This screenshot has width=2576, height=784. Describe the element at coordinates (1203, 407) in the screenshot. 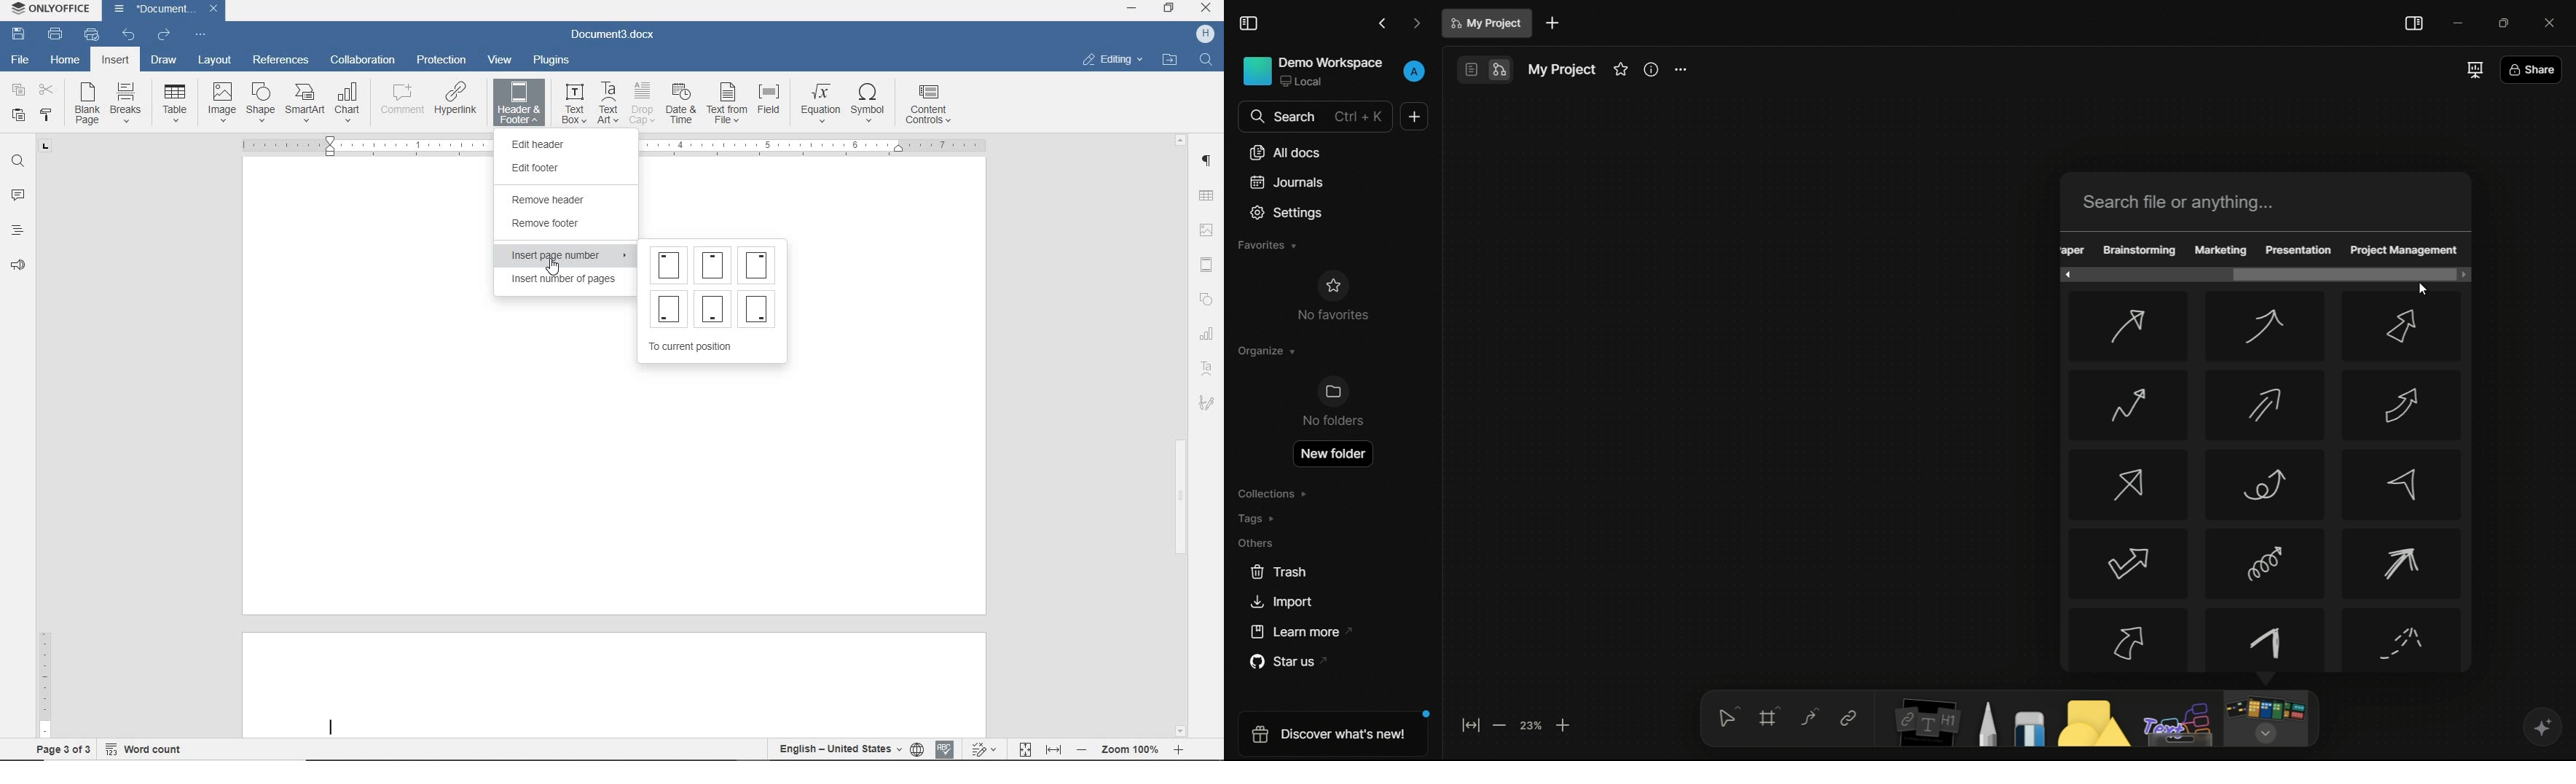

I see `Signature` at that location.